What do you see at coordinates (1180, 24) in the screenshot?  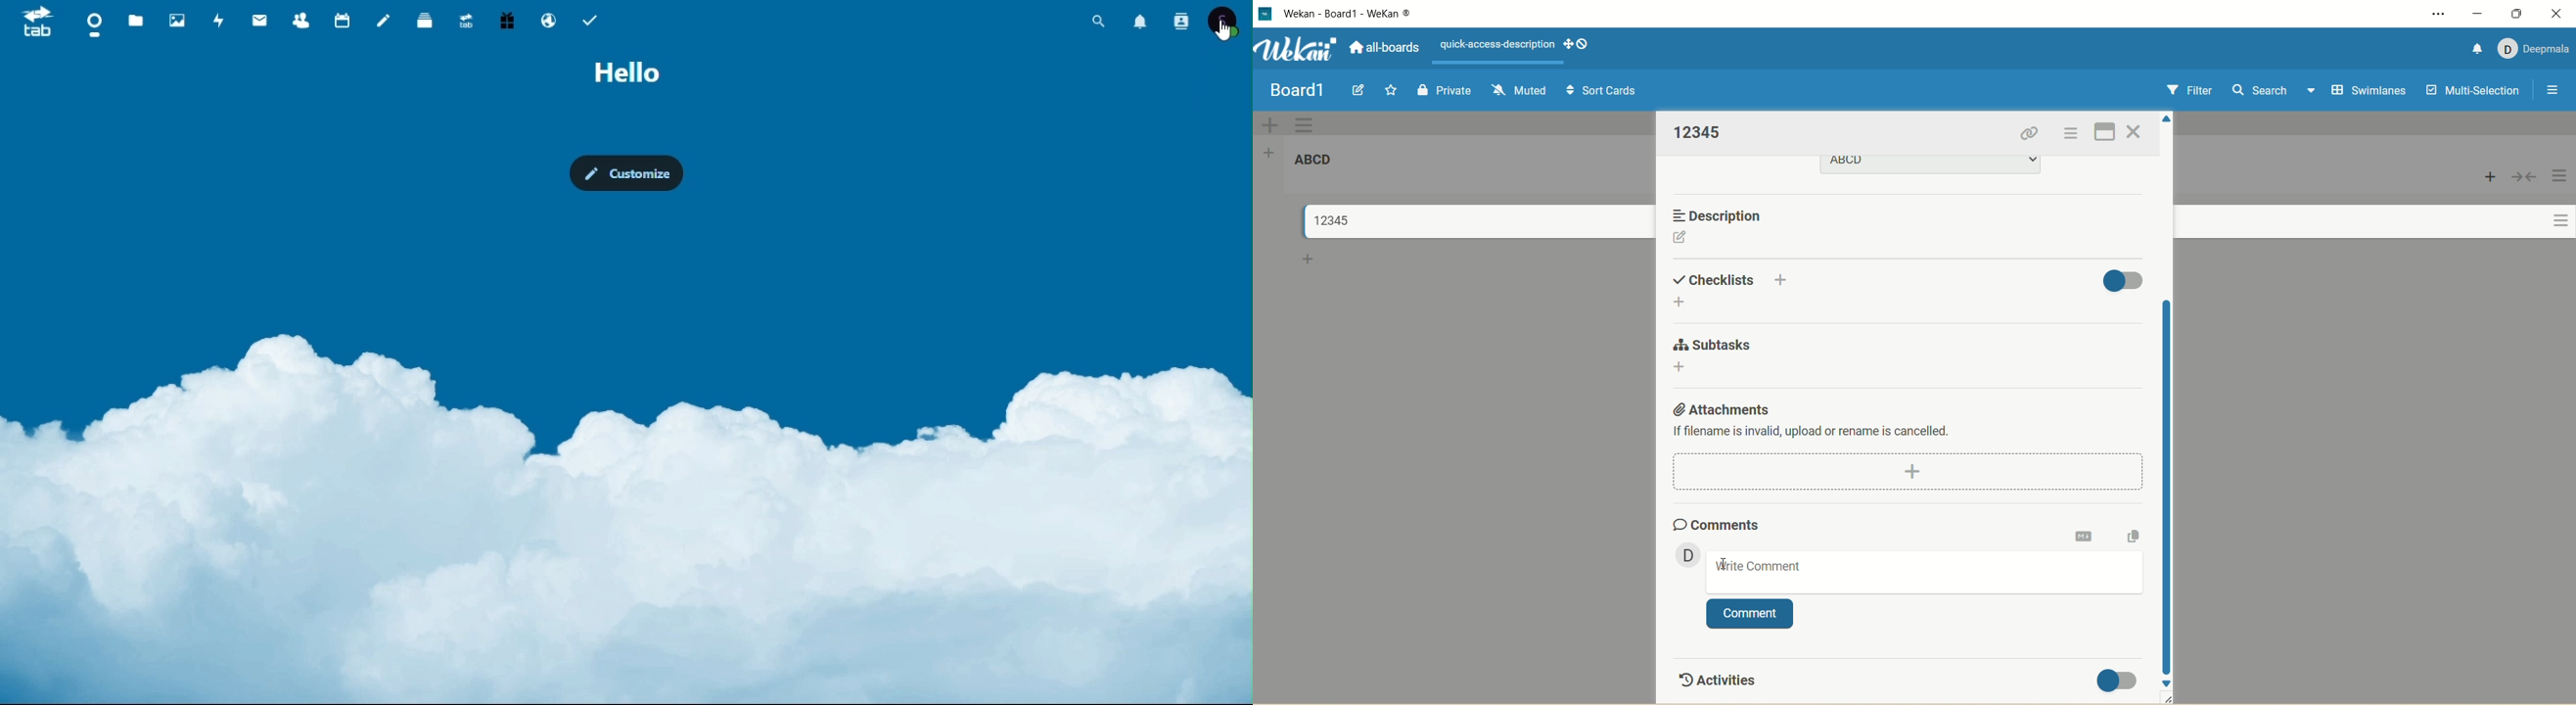 I see `Contacts` at bounding box center [1180, 24].